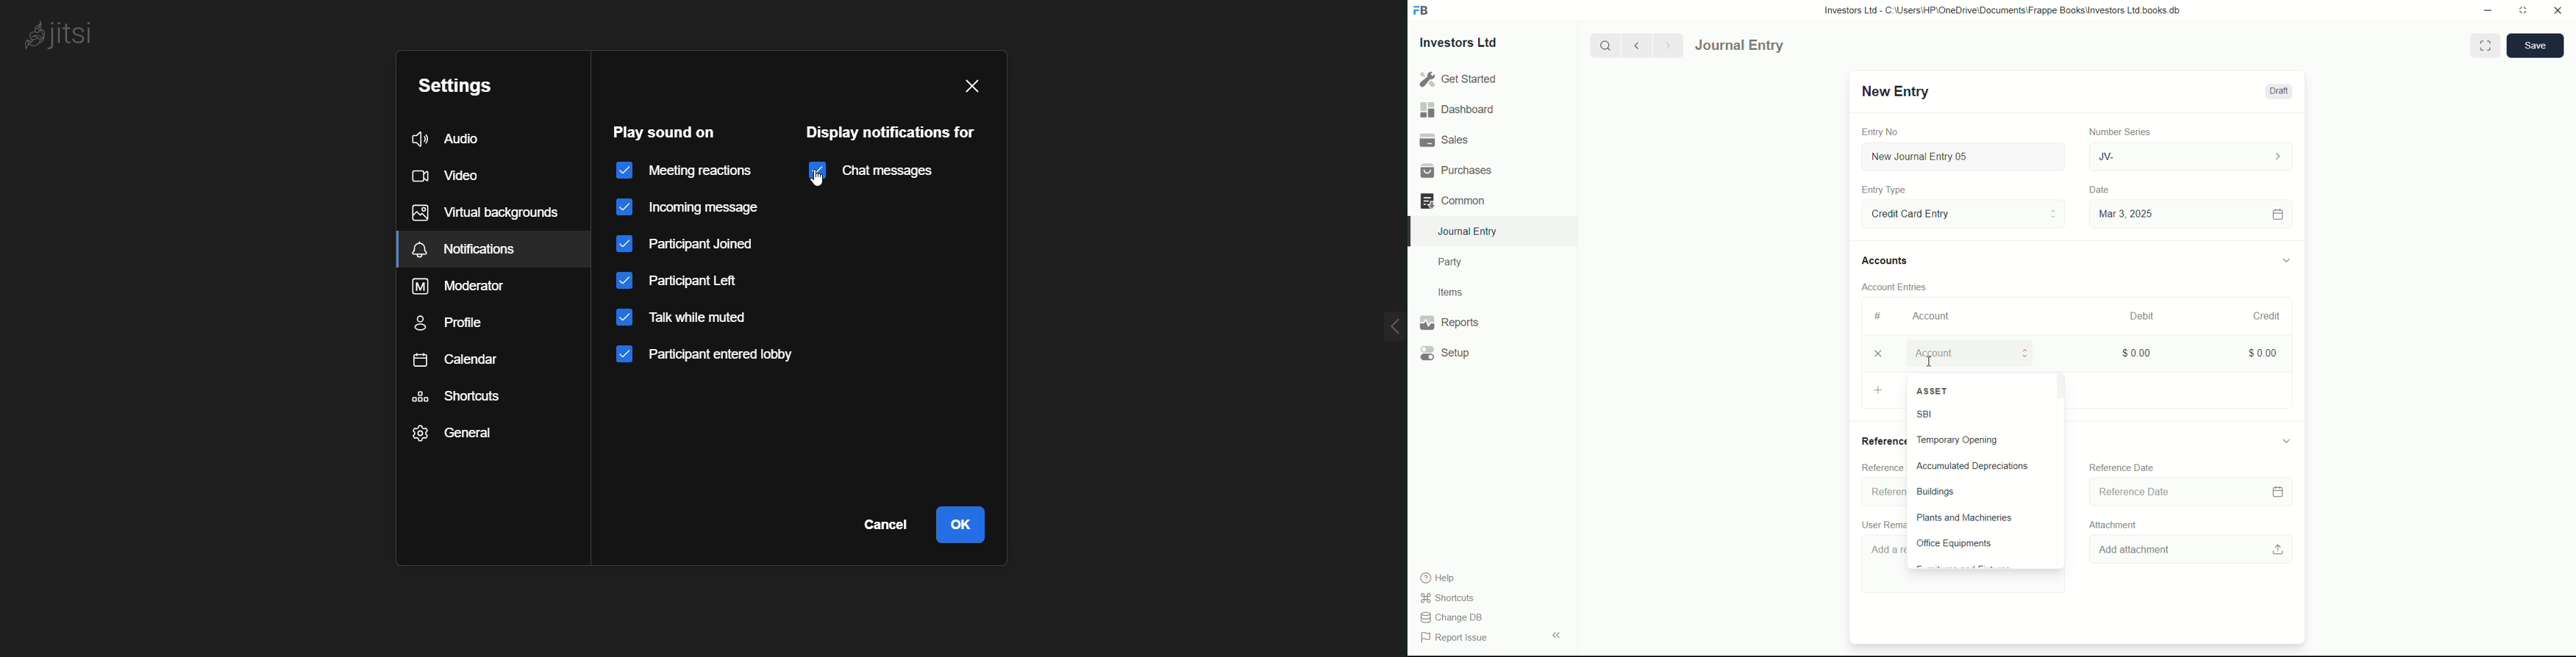  What do you see at coordinates (2194, 549) in the screenshot?
I see `Add attachment` at bounding box center [2194, 549].